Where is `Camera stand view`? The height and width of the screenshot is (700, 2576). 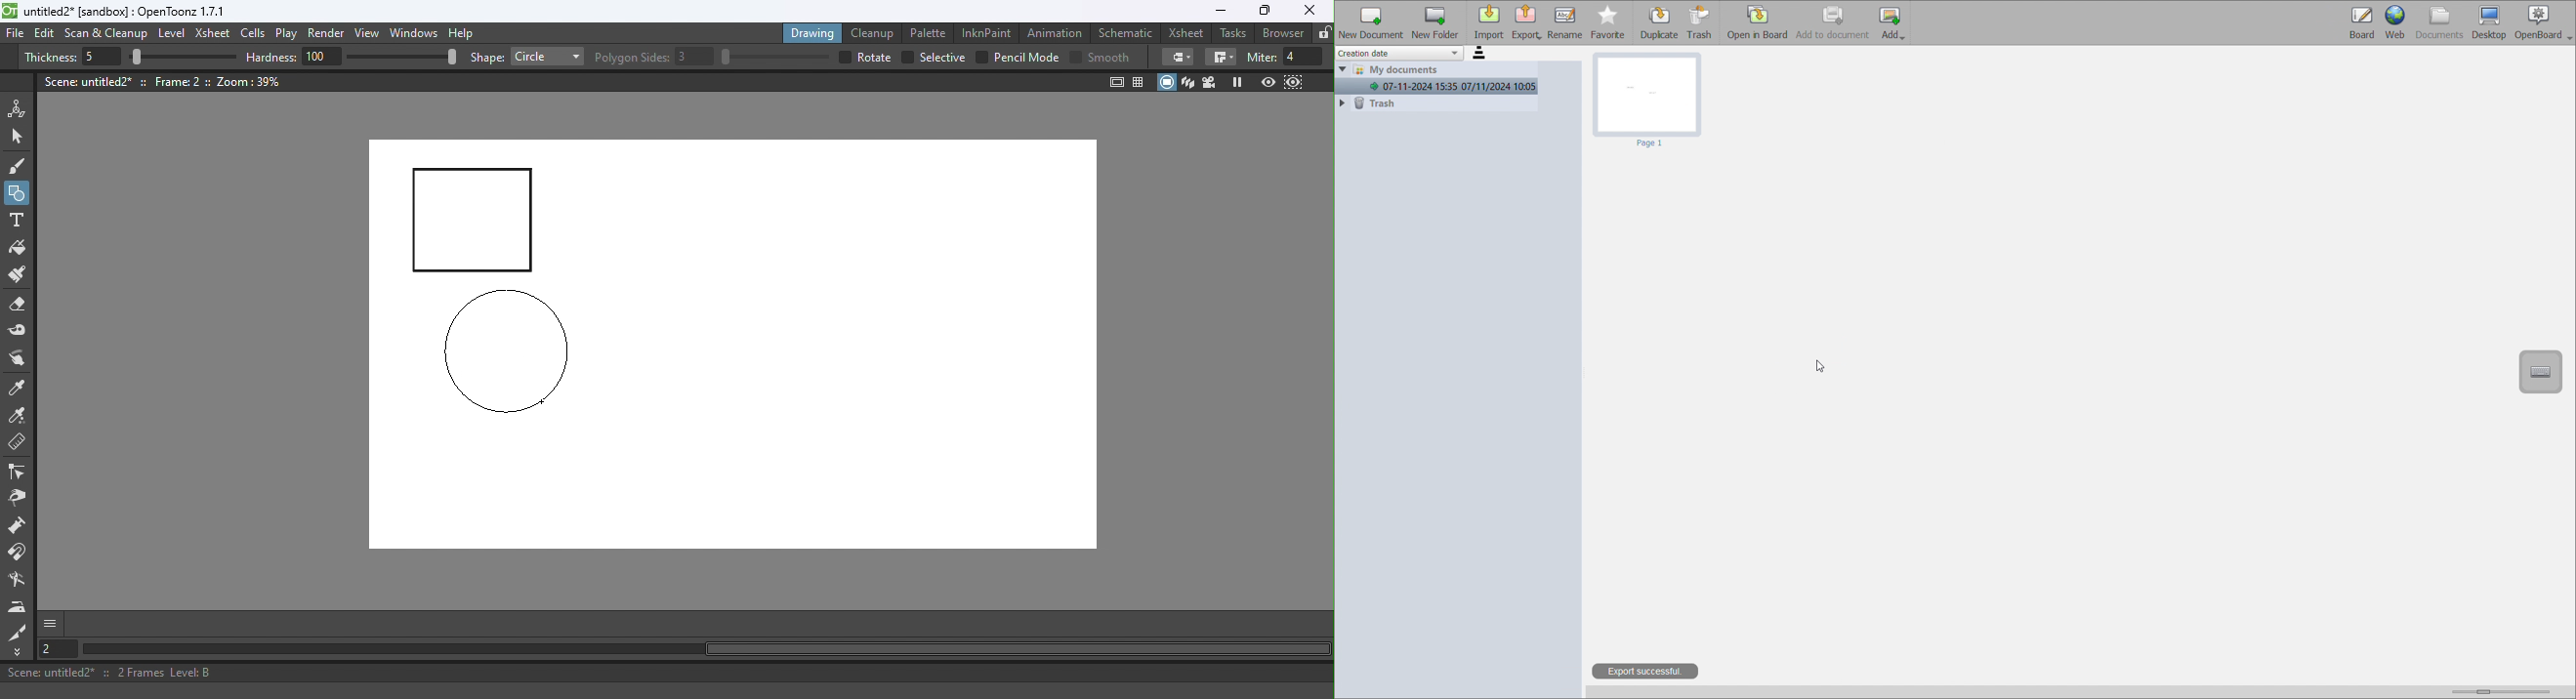 Camera stand view is located at coordinates (1168, 82).